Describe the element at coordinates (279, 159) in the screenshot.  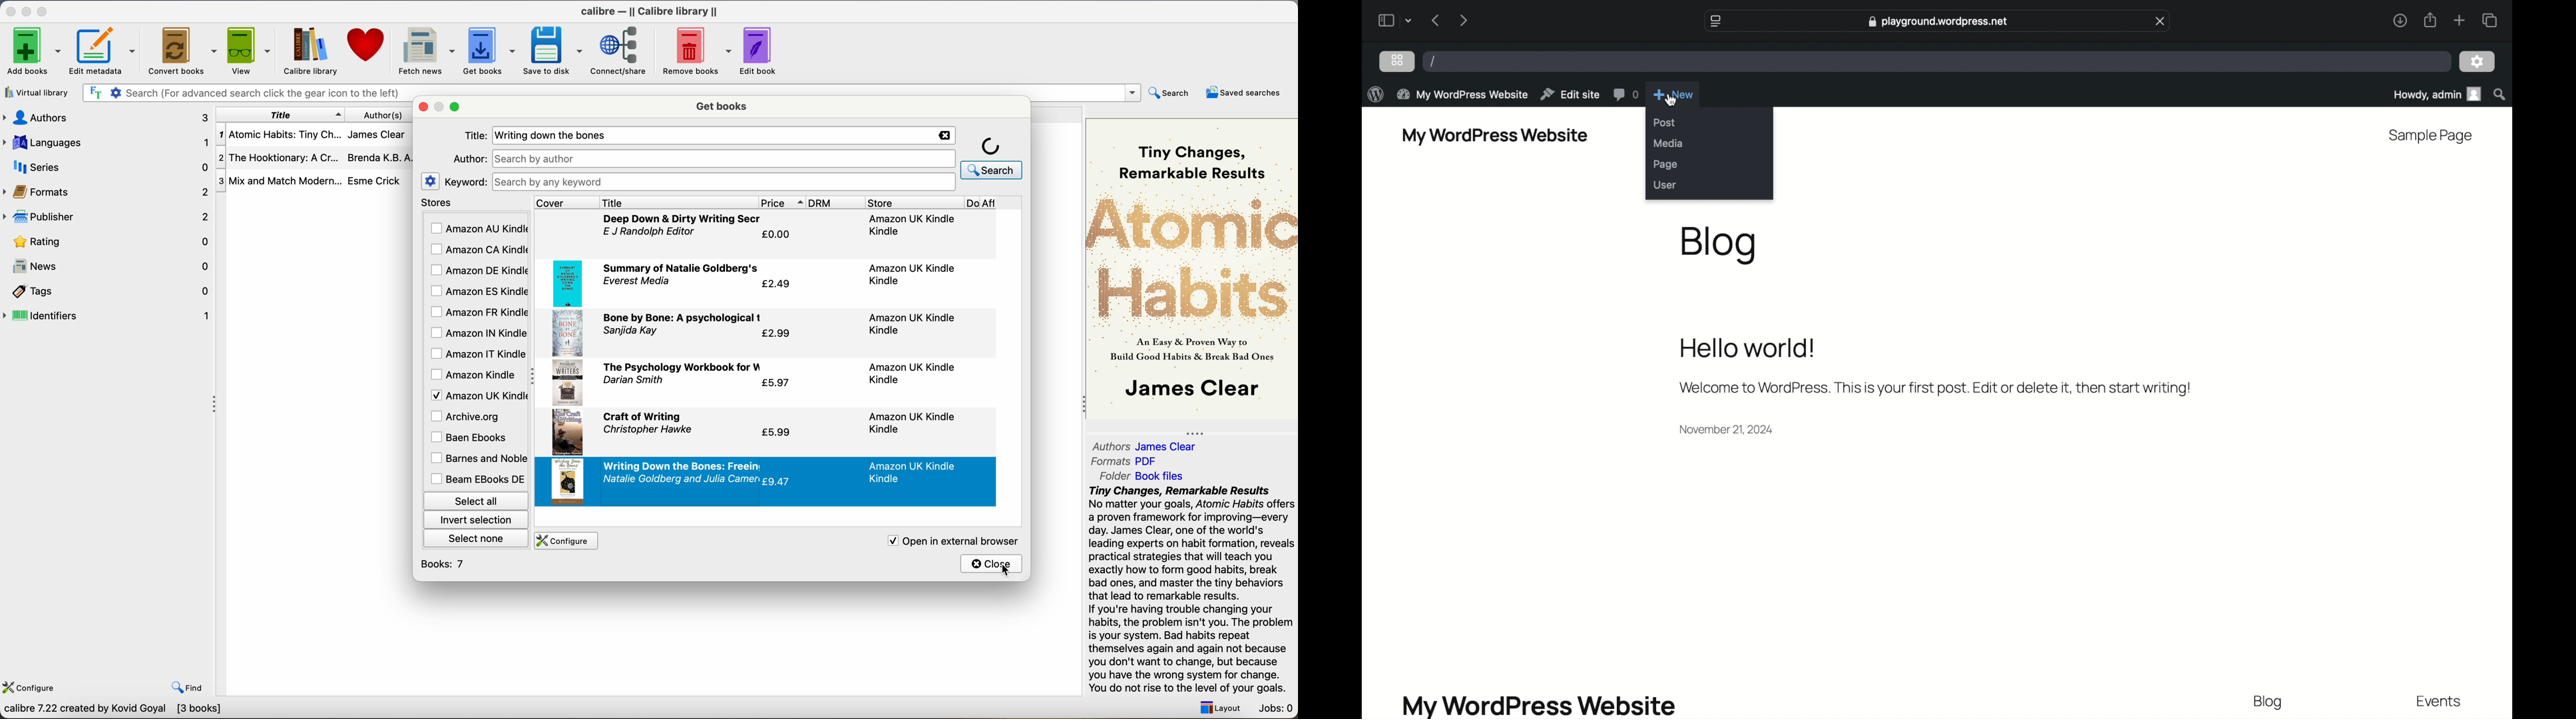
I see `The Hooktionary: A Cr...` at that location.